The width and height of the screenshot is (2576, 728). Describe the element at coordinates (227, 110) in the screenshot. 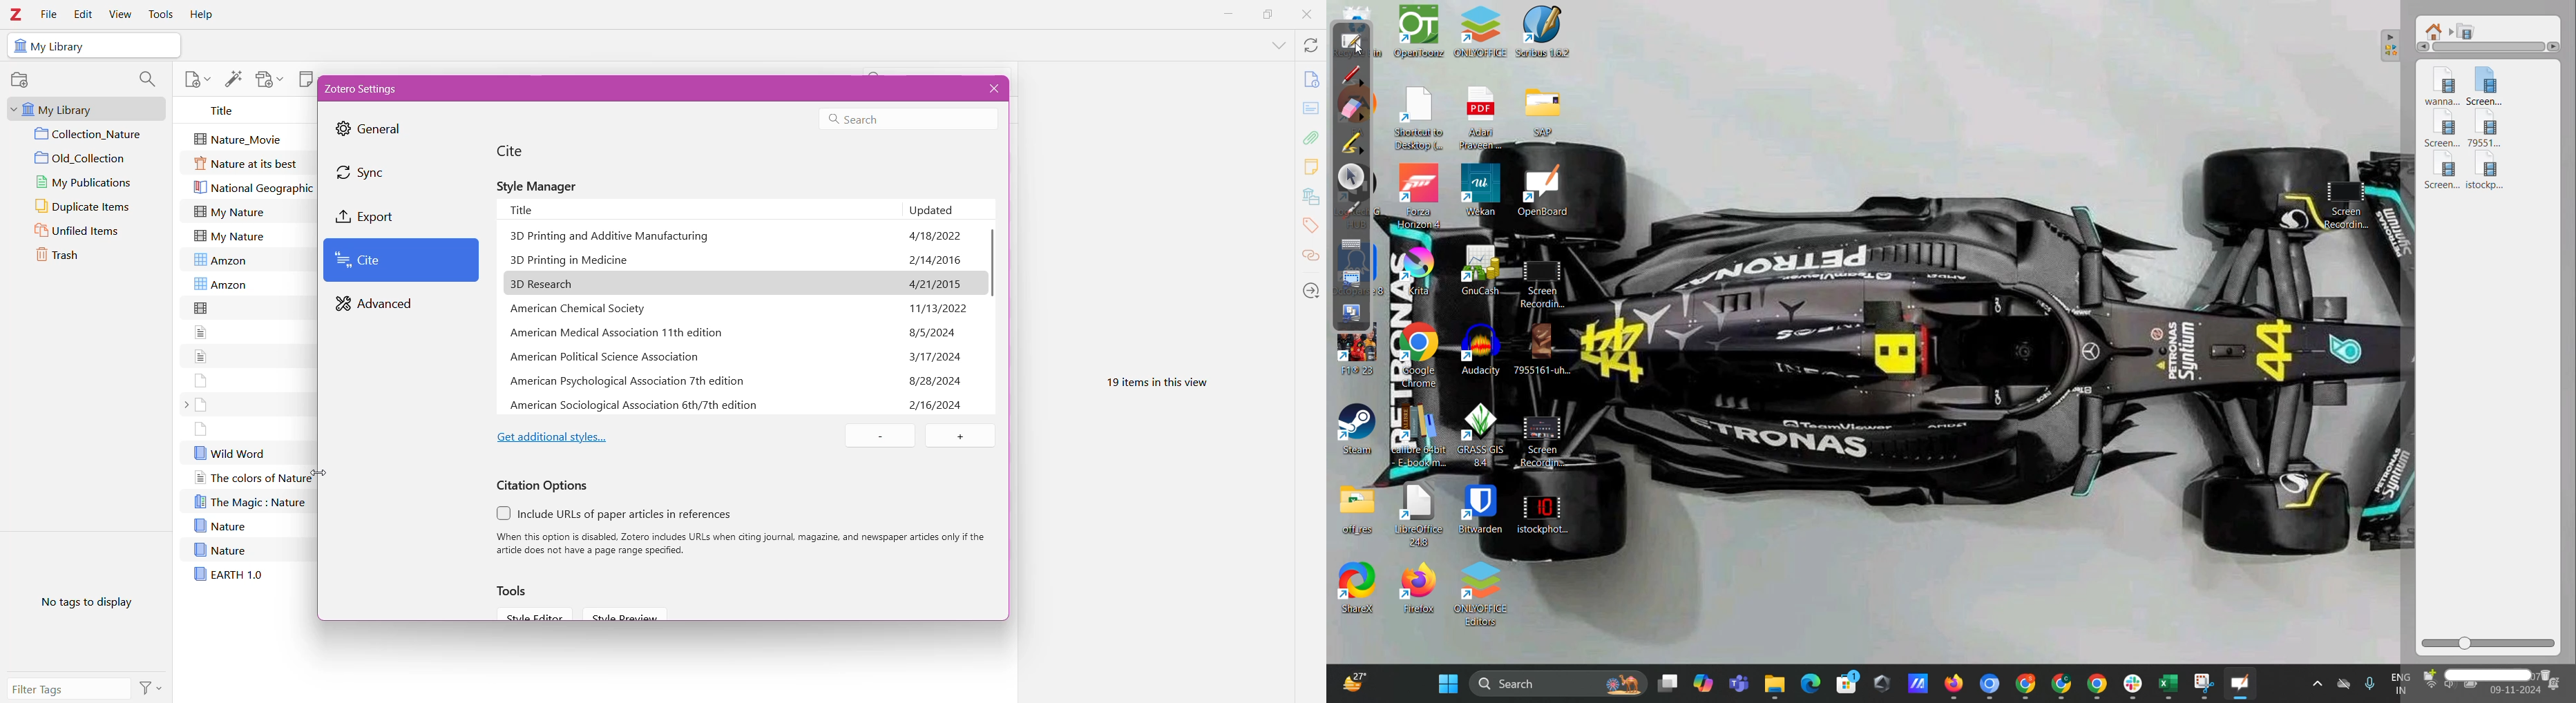

I see `Title ` at that location.